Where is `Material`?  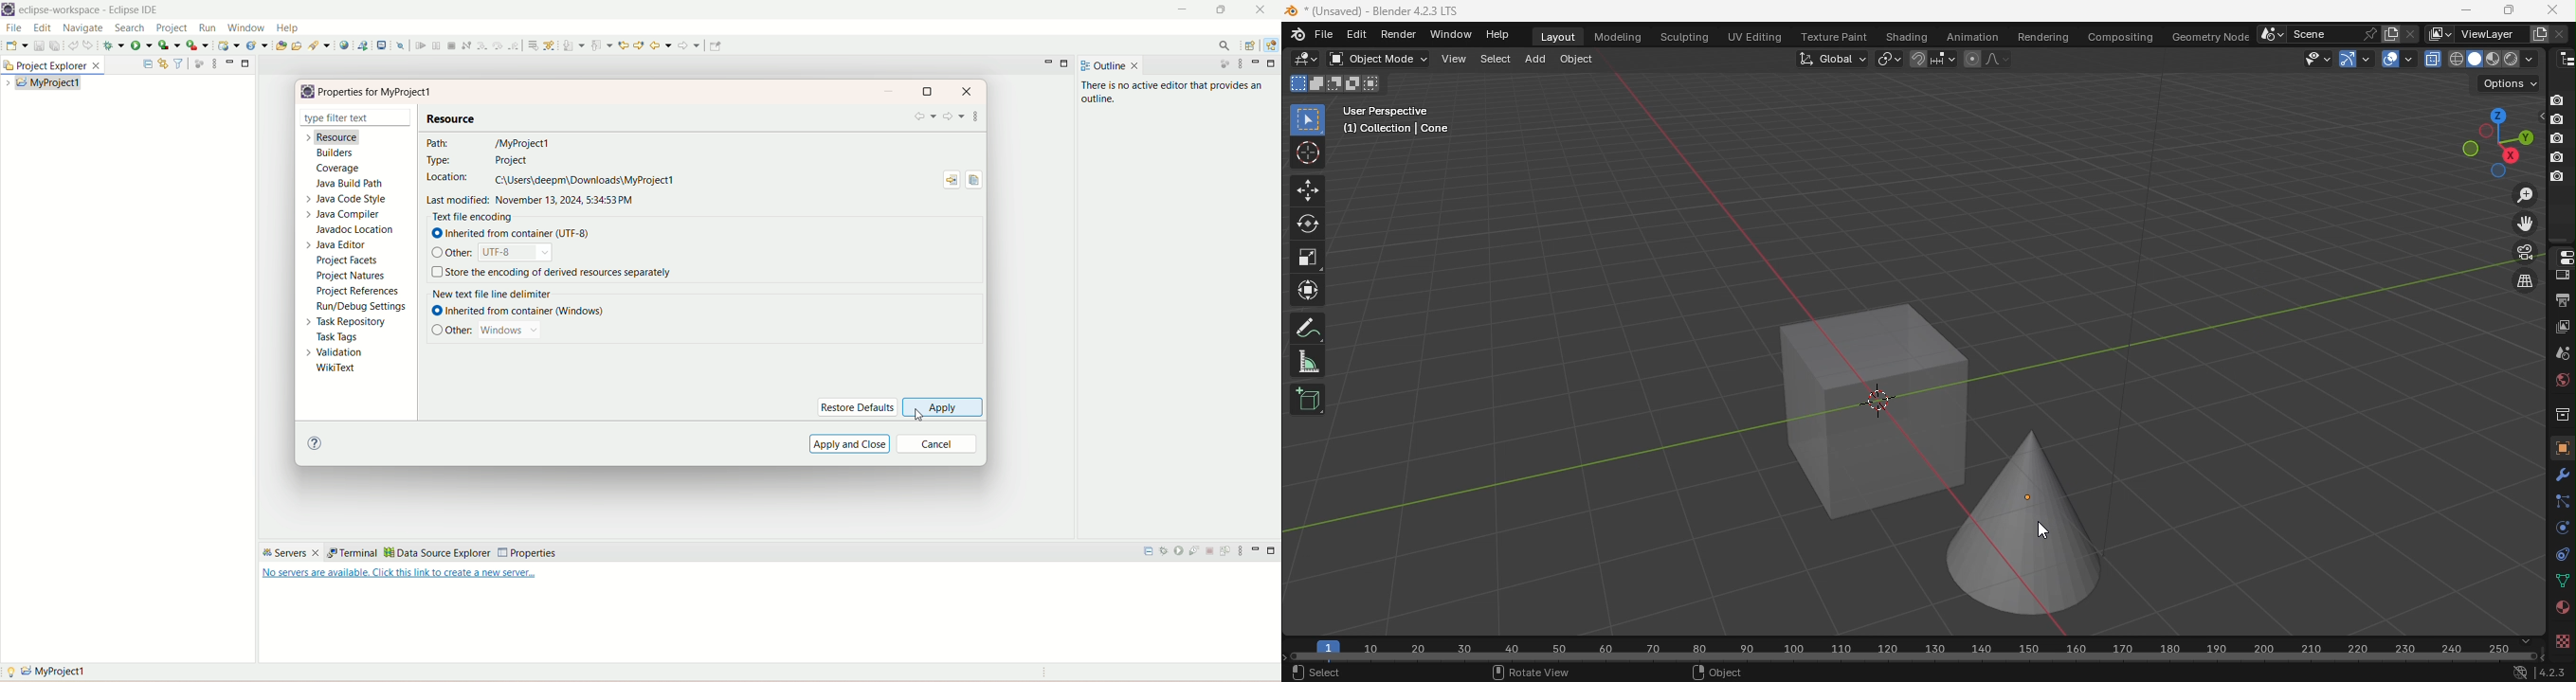 Material is located at coordinates (2561, 608).